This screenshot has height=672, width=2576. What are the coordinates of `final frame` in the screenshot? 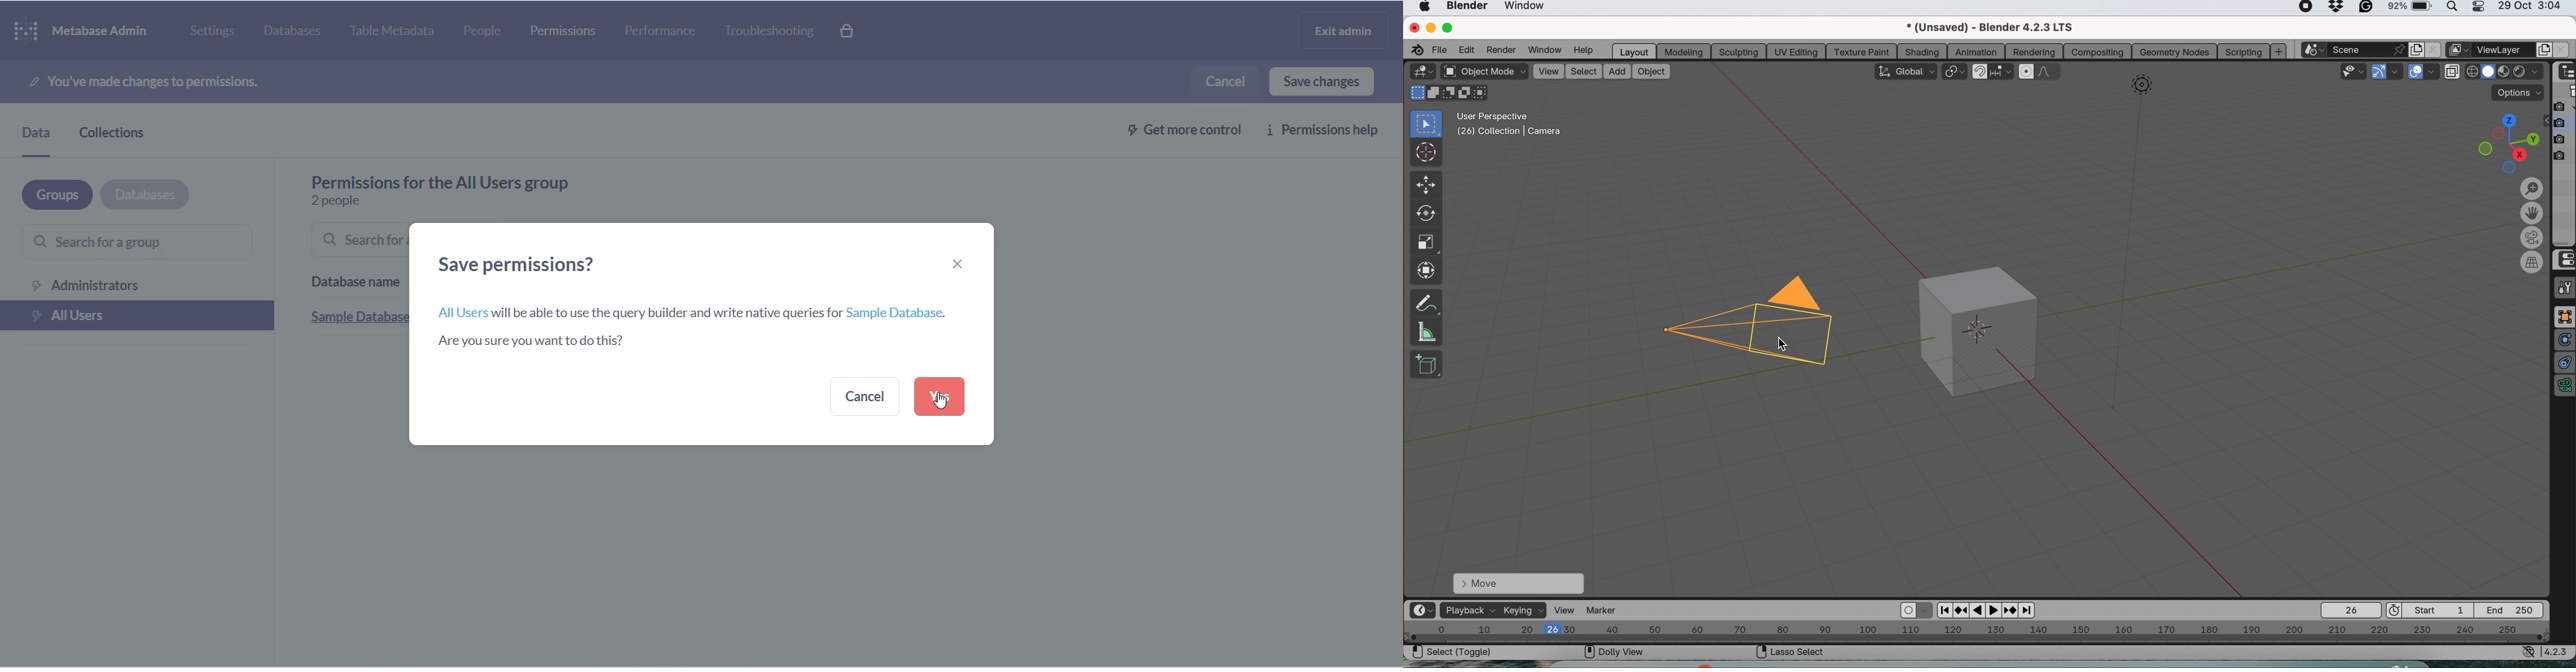 It's located at (2513, 609).